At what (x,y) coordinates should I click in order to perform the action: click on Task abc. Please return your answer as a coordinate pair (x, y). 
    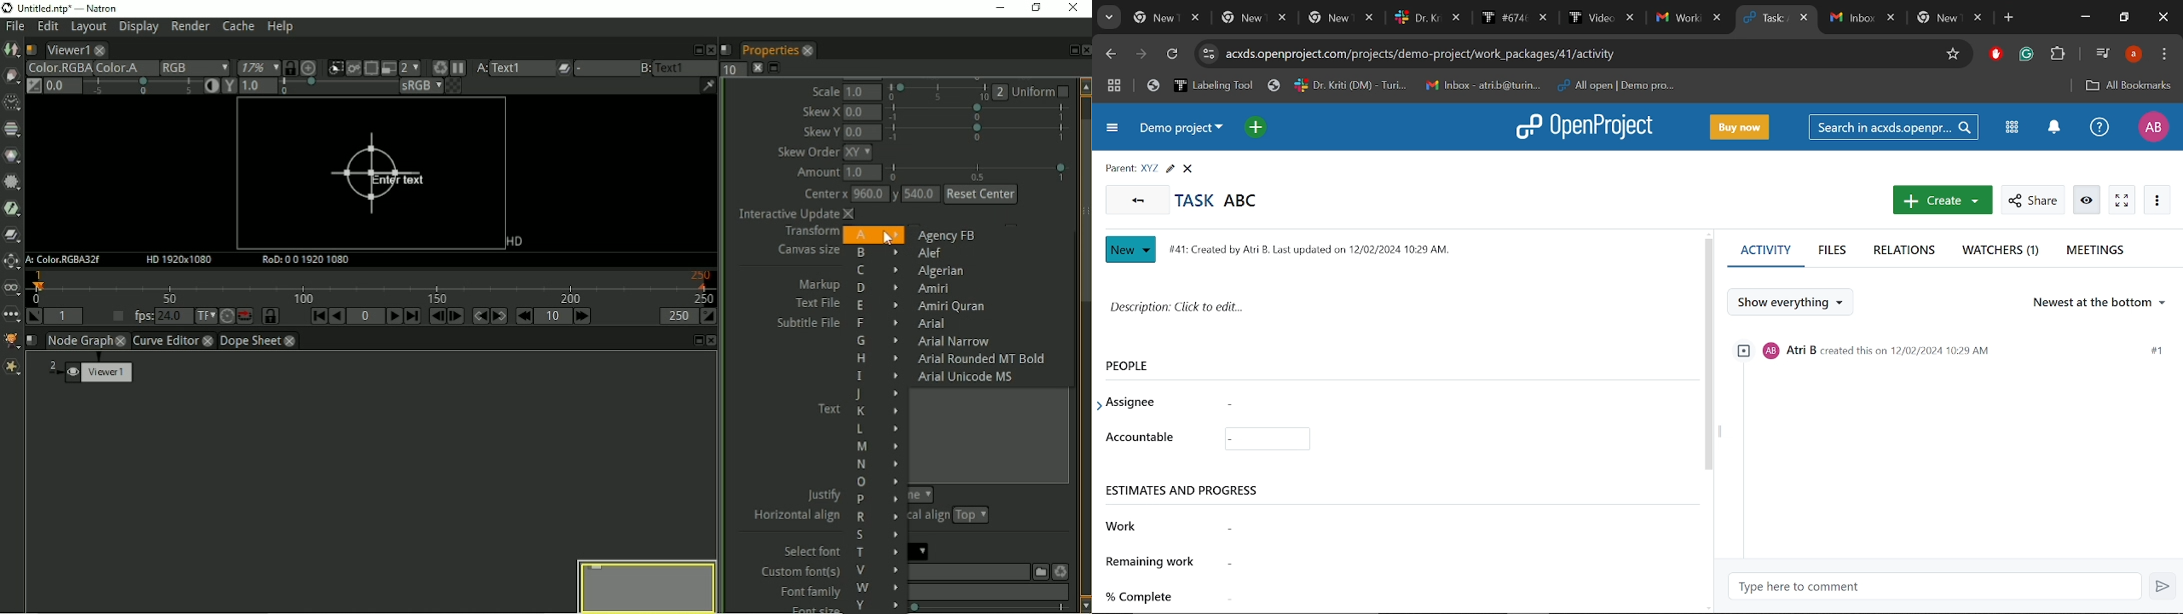
    Looking at the image, I should click on (1228, 201).